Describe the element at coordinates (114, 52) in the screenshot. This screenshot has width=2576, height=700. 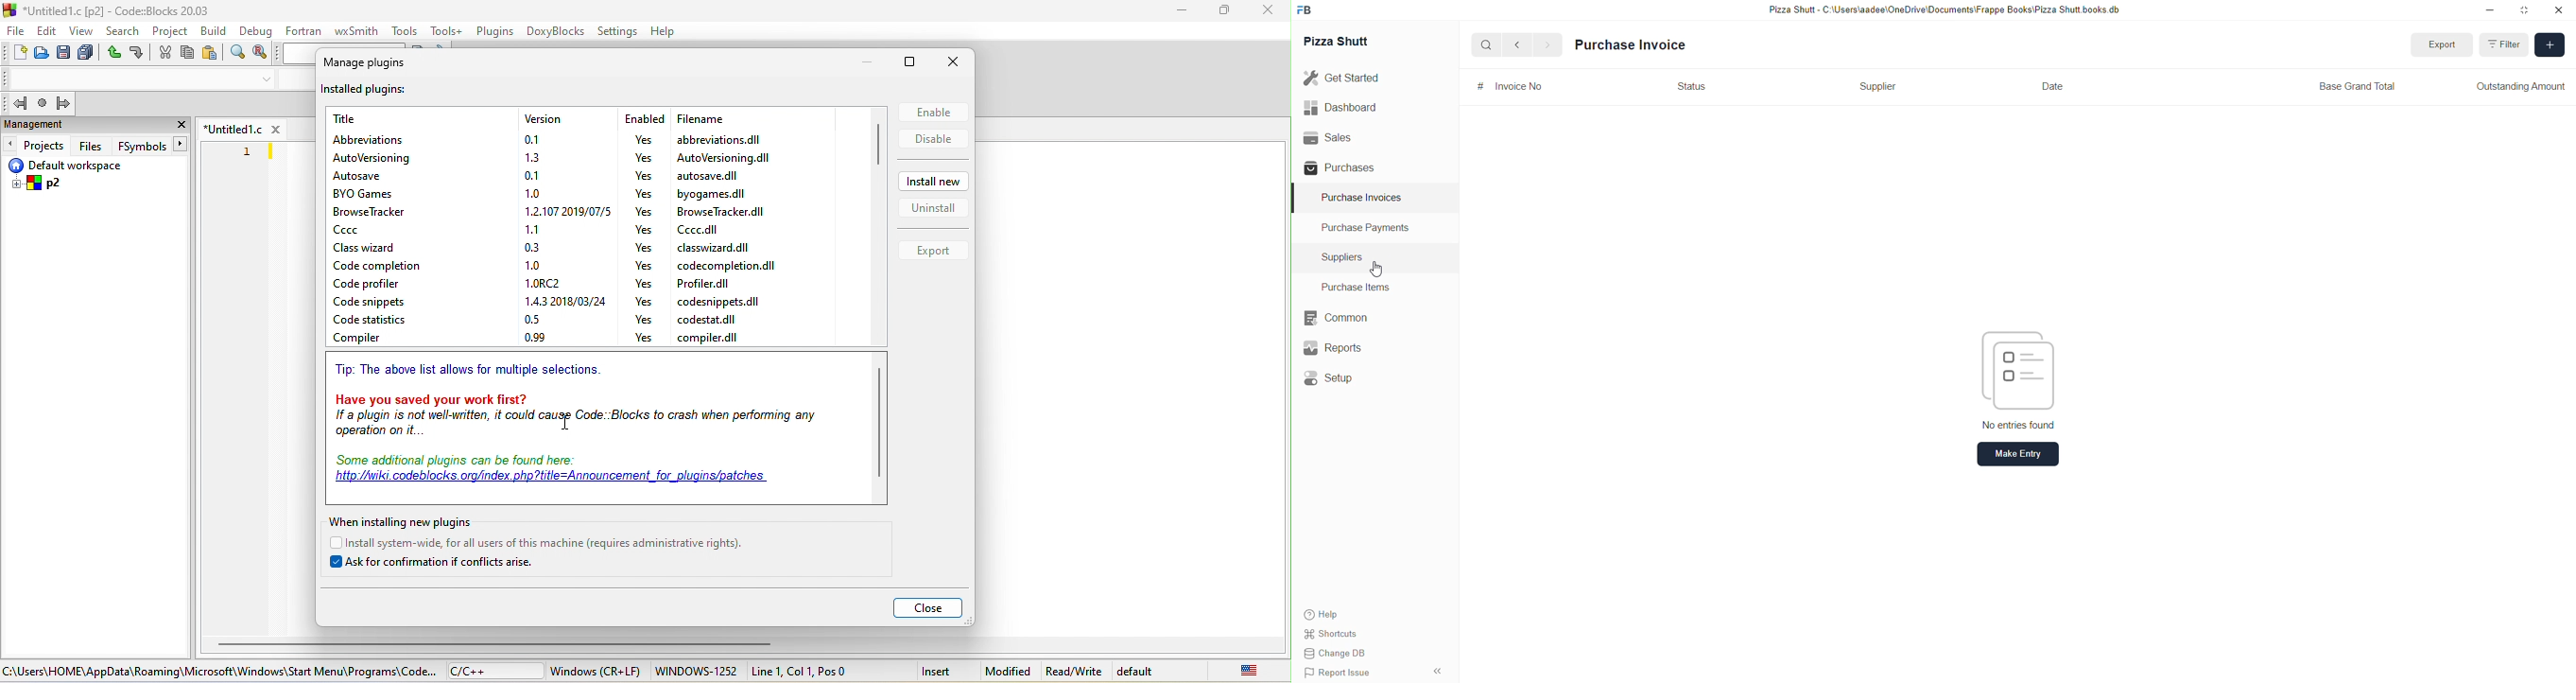
I see `undo` at that location.